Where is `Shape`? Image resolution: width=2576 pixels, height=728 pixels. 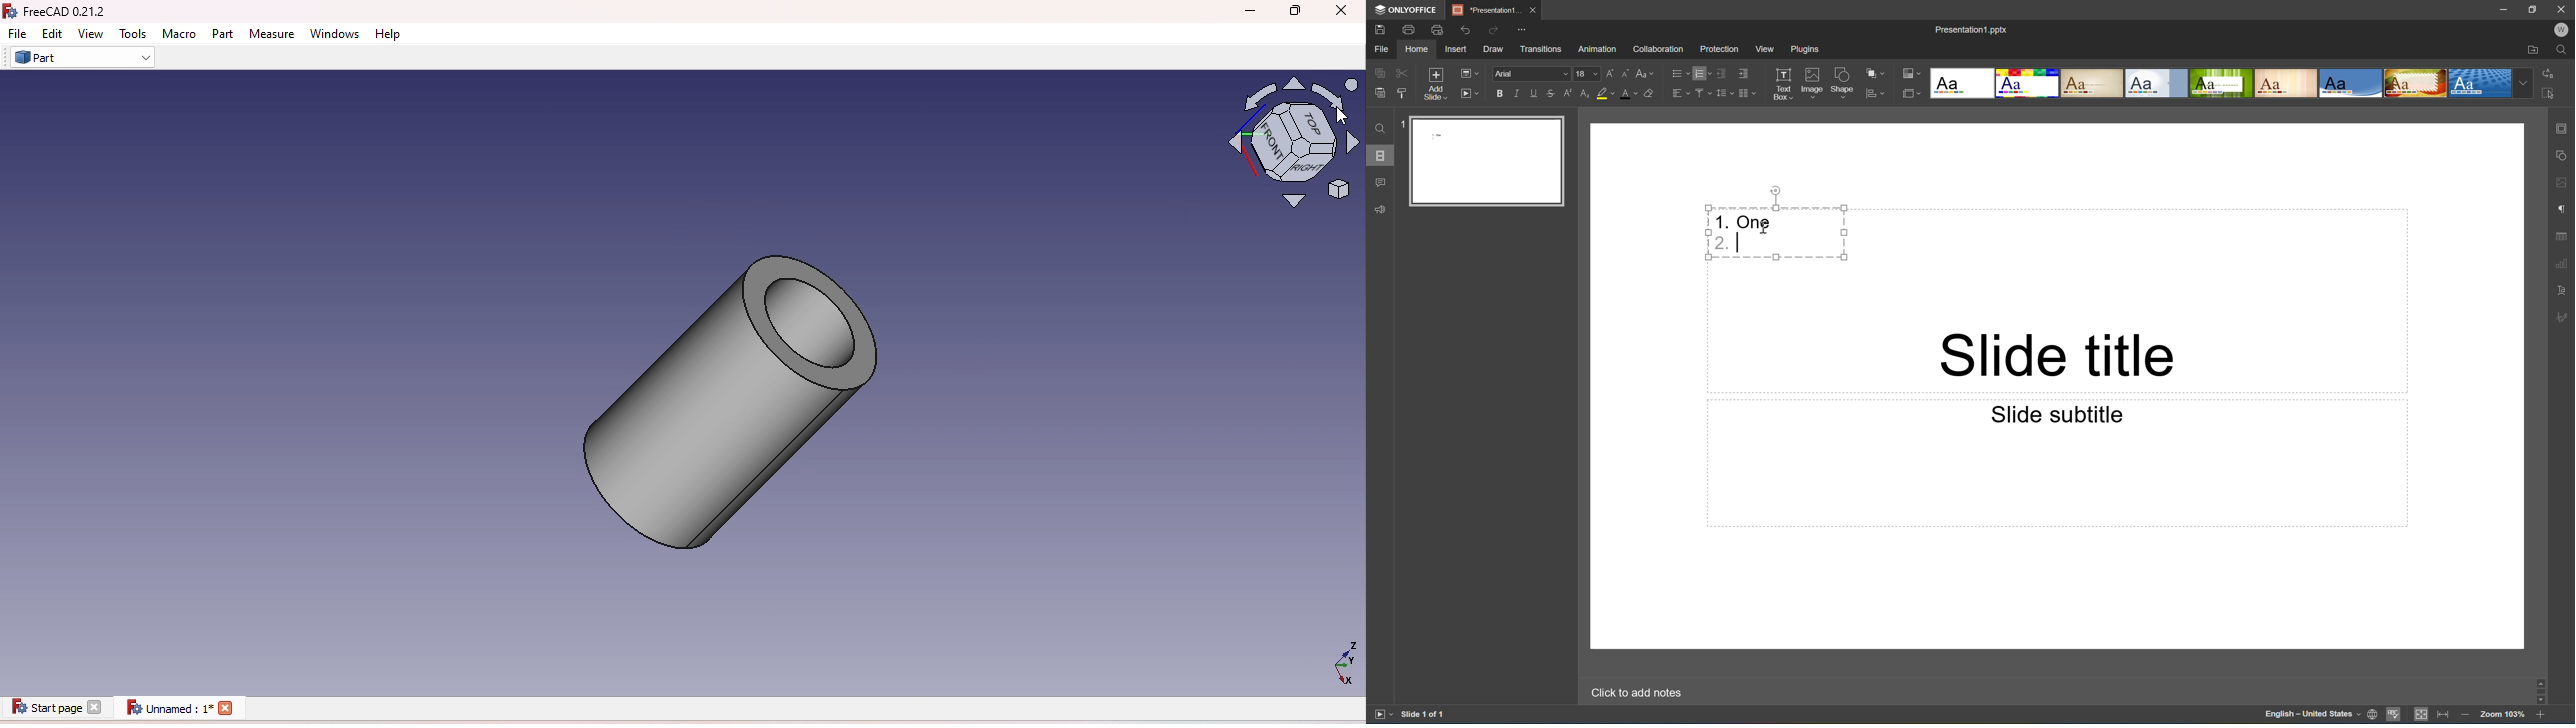
Shape is located at coordinates (1844, 83).